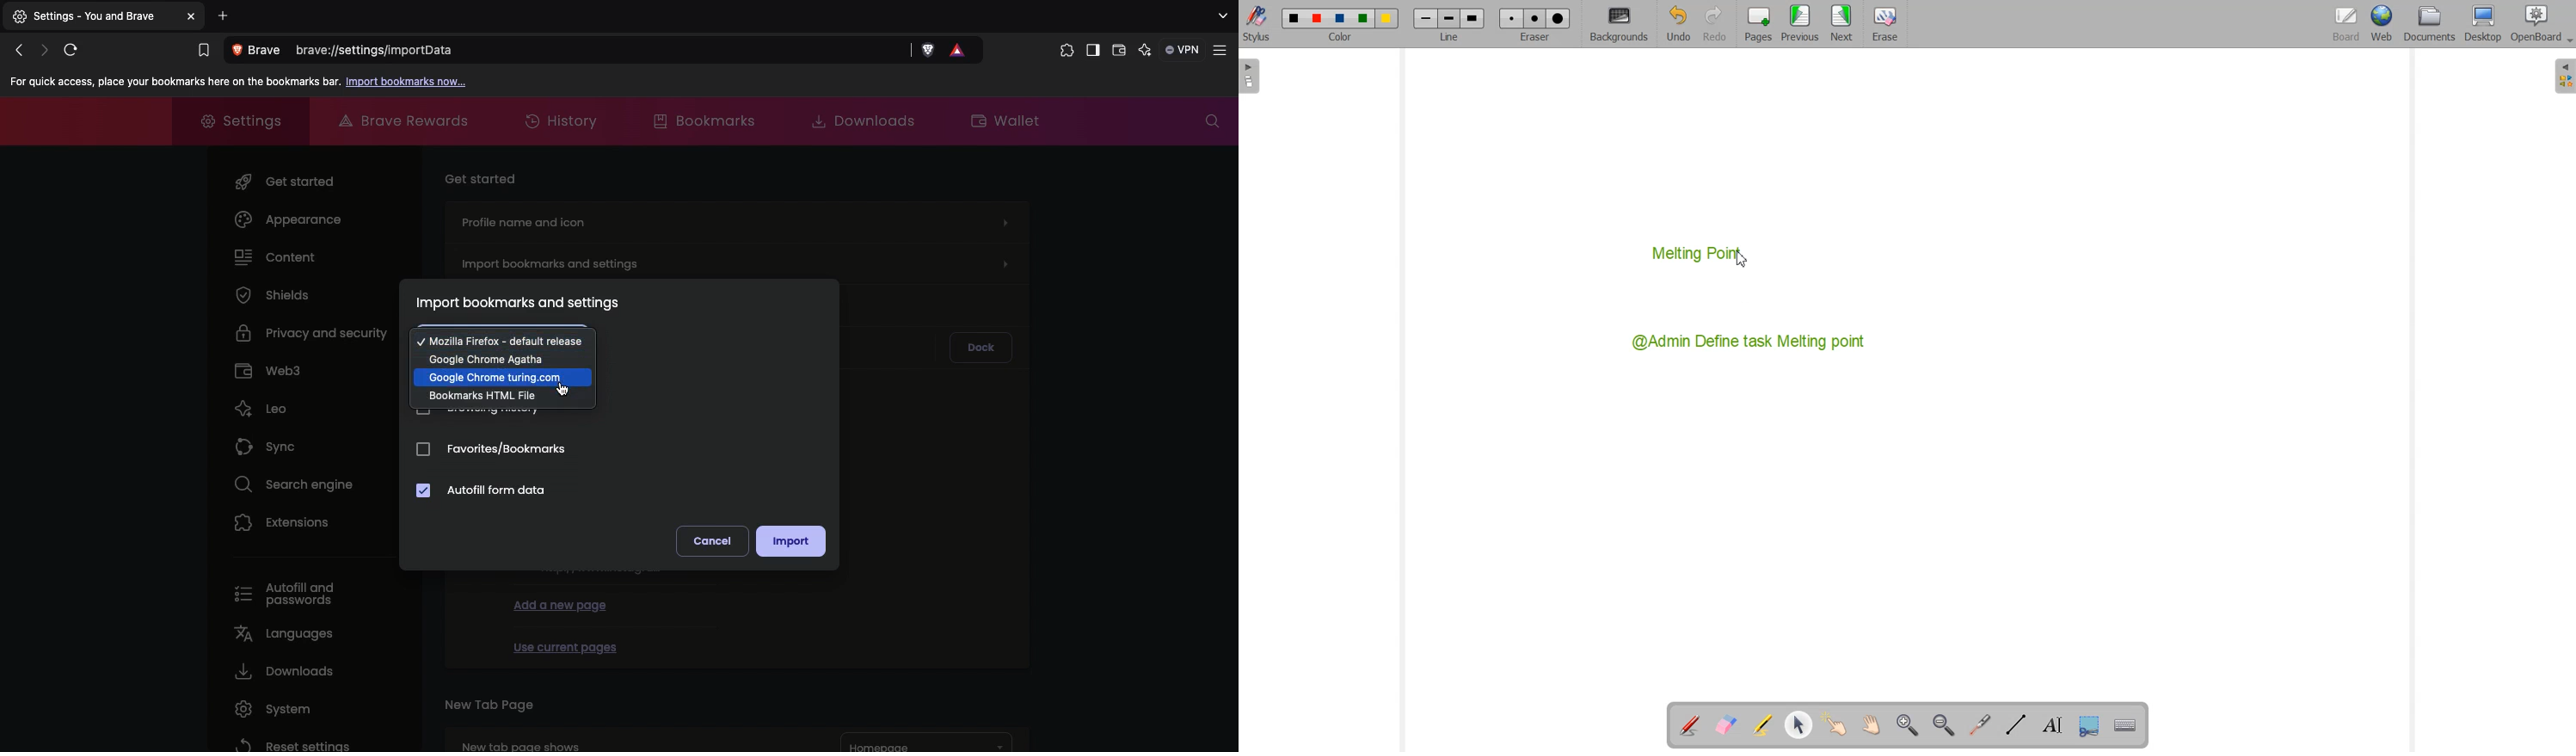 Image resolution: width=2576 pixels, height=756 pixels. I want to click on Color, so click(1342, 25).